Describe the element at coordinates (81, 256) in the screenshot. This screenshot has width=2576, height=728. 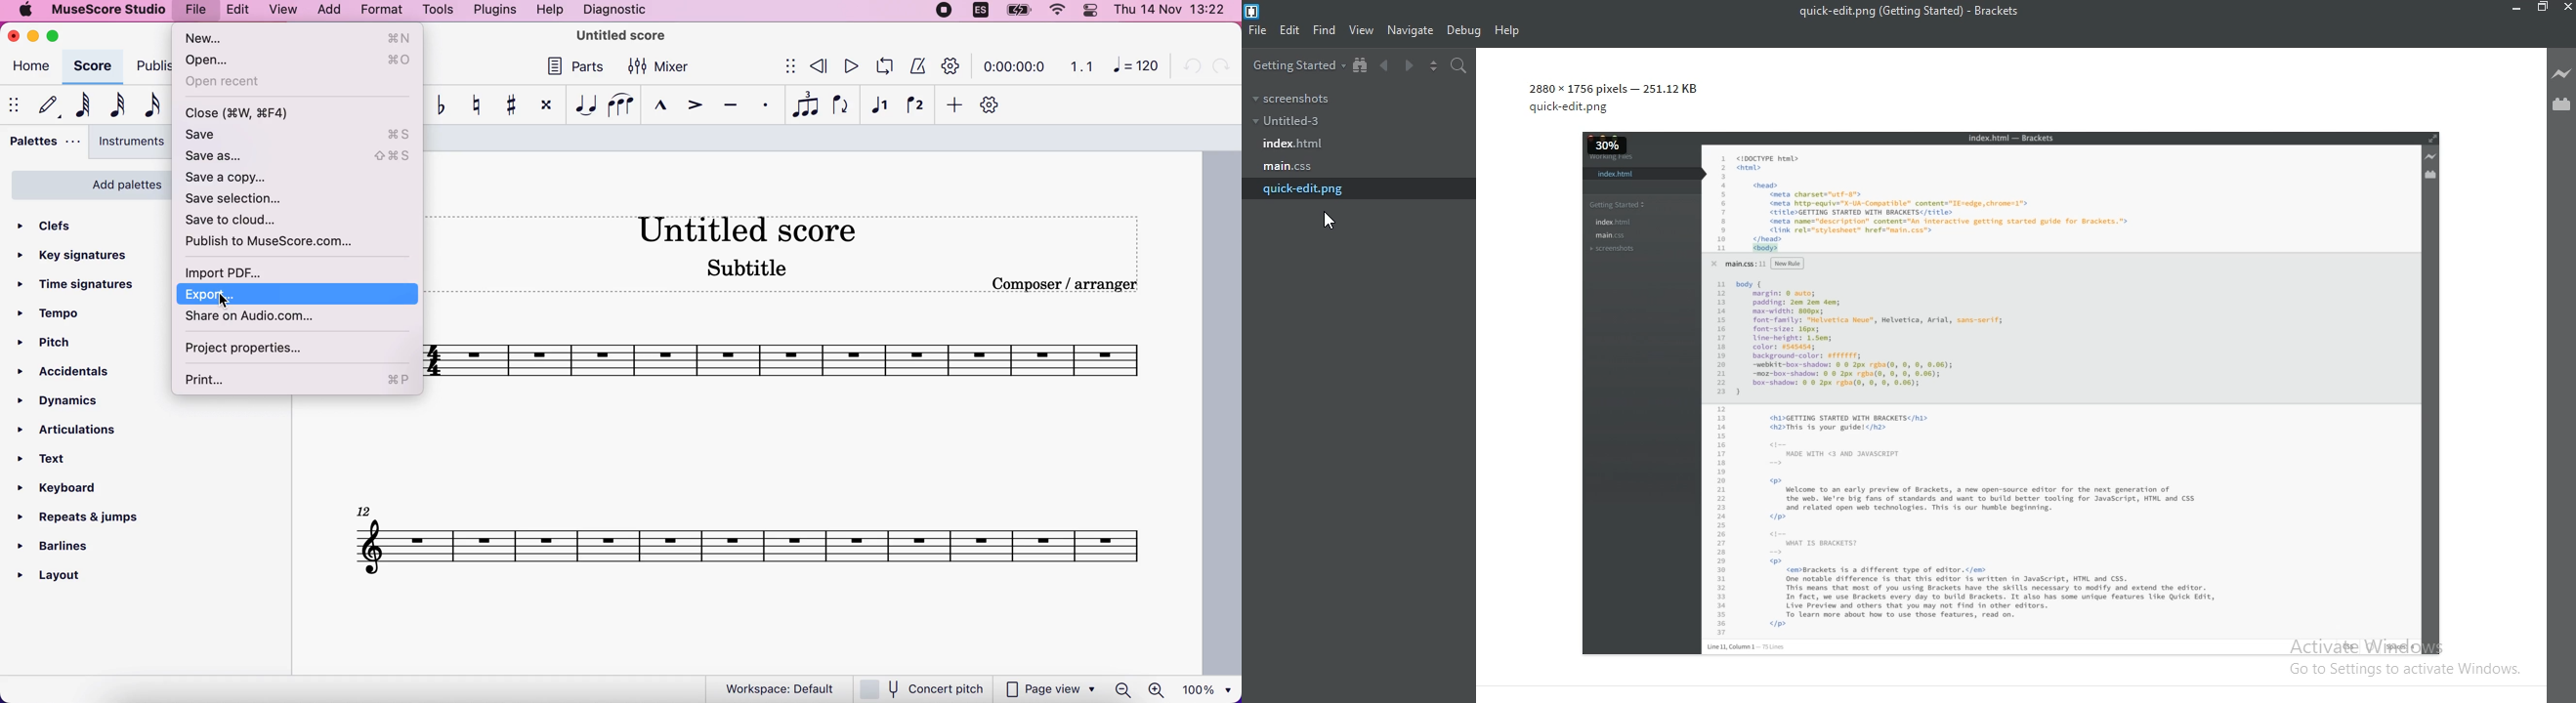
I see `key signatures` at that location.